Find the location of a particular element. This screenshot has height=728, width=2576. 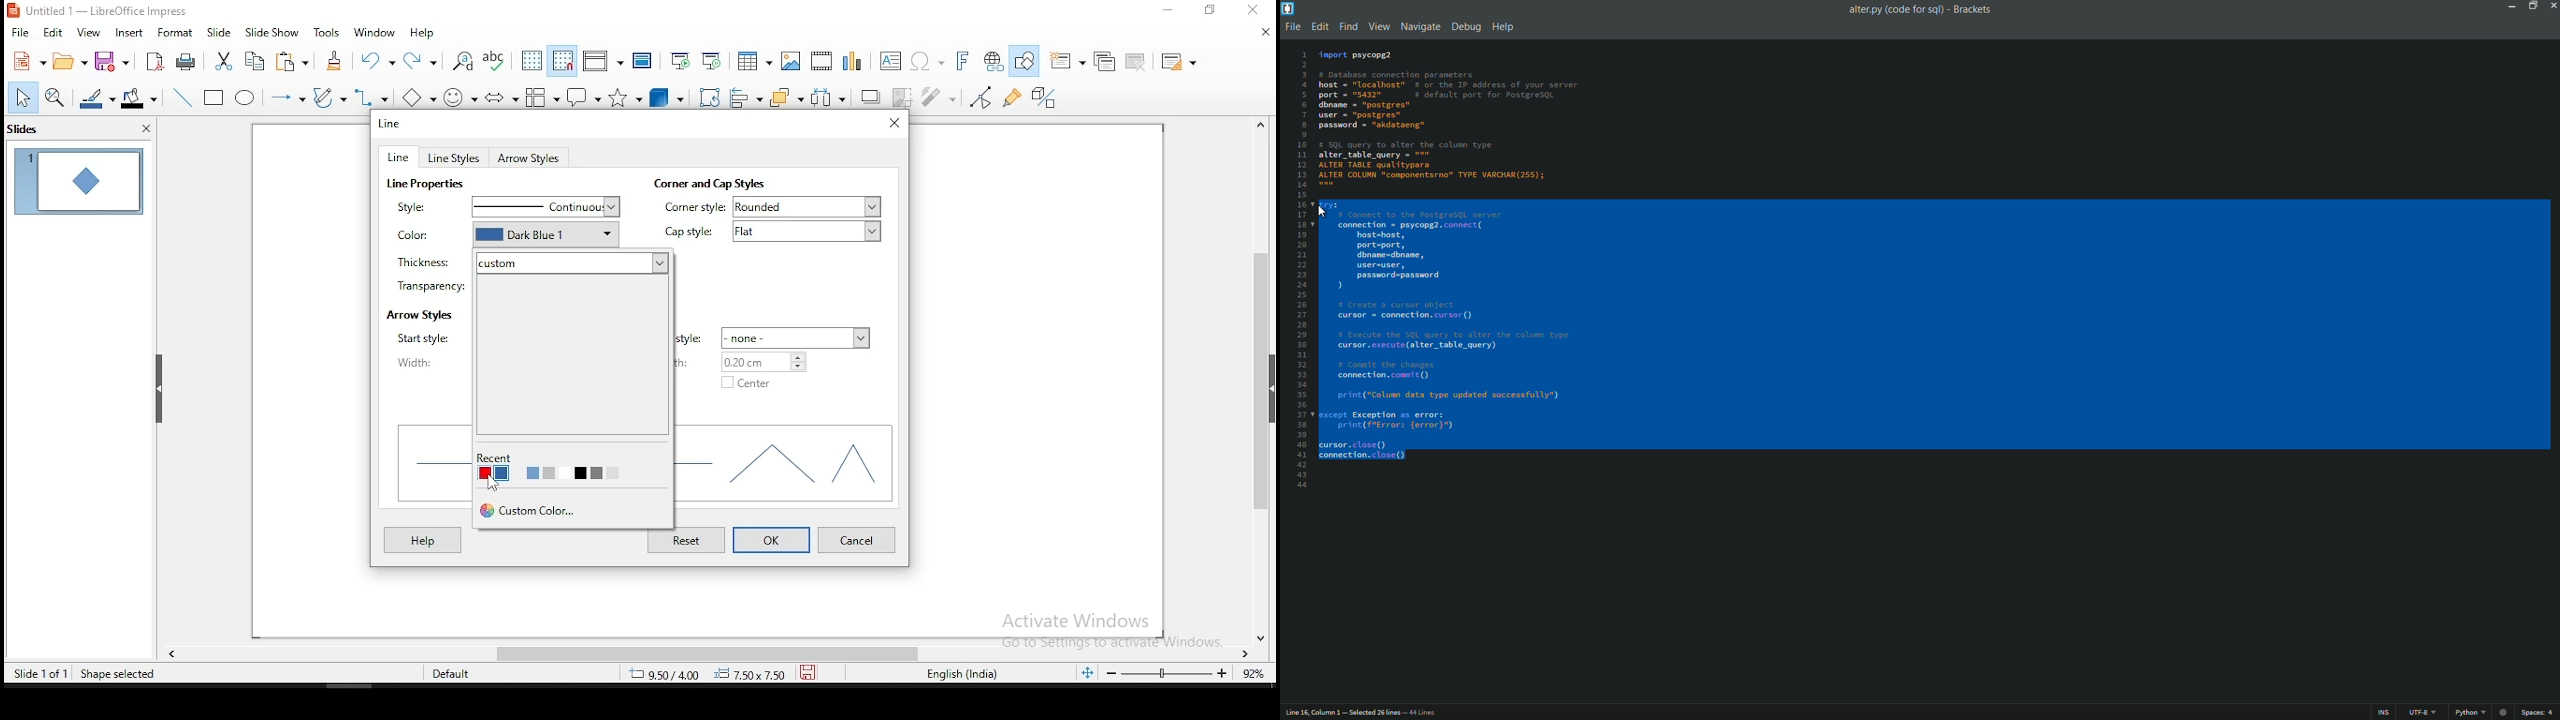

3D objects is located at coordinates (668, 96).